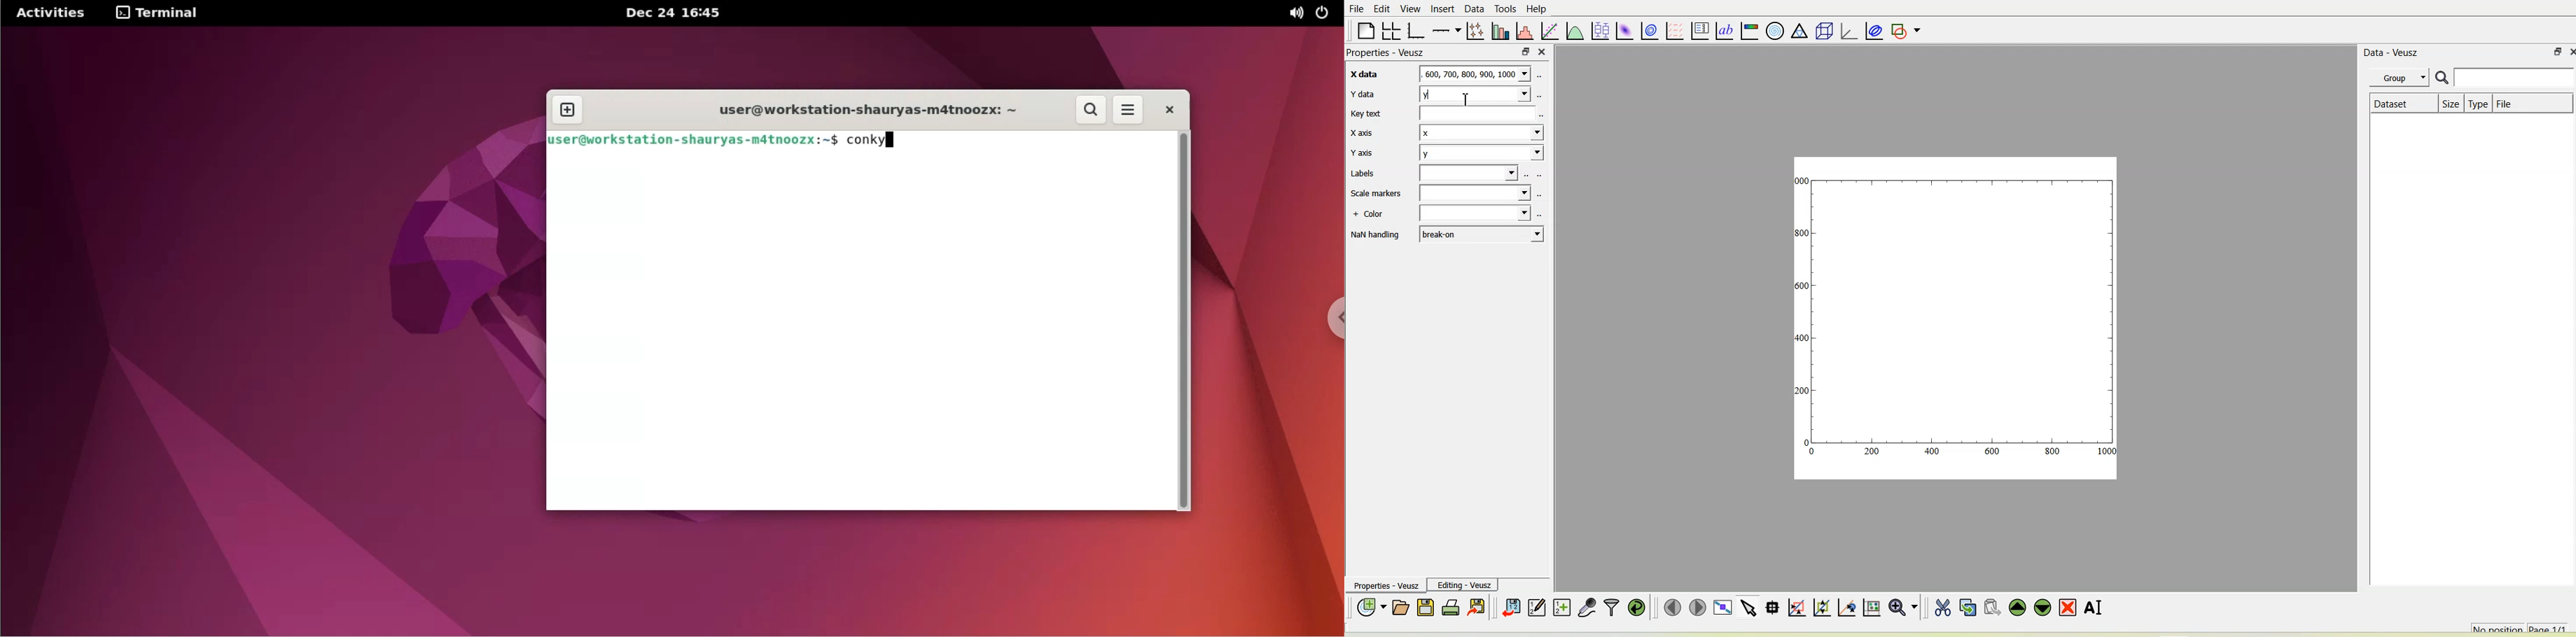 The height and width of the screenshot is (644, 2576). I want to click on Click to recenter graph axes, so click(1846, 607).